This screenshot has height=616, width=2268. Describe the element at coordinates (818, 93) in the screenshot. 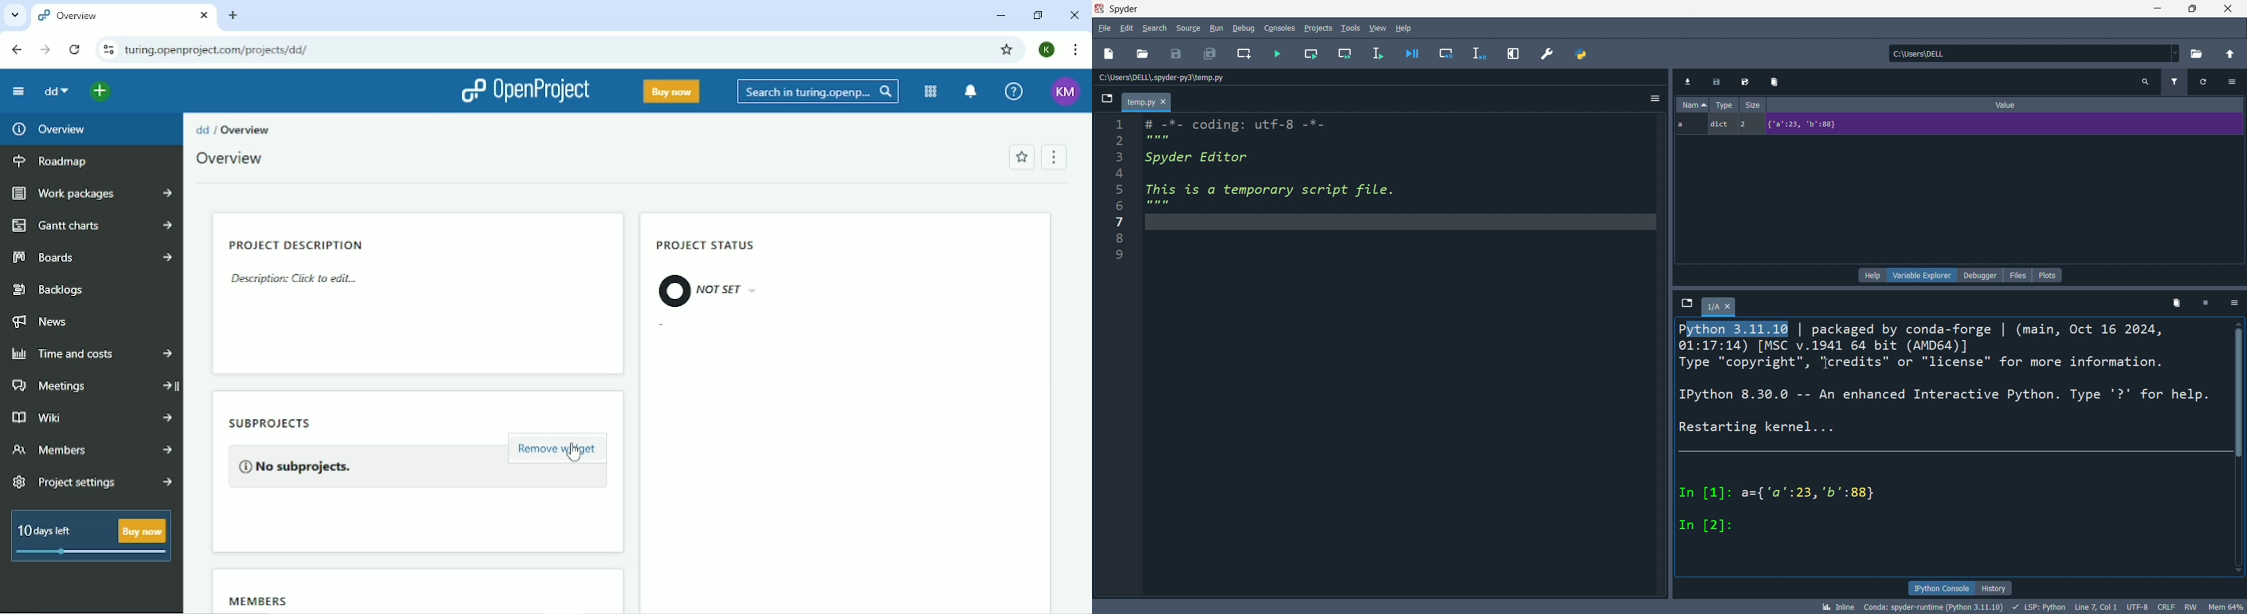

I see `Search` at that location.